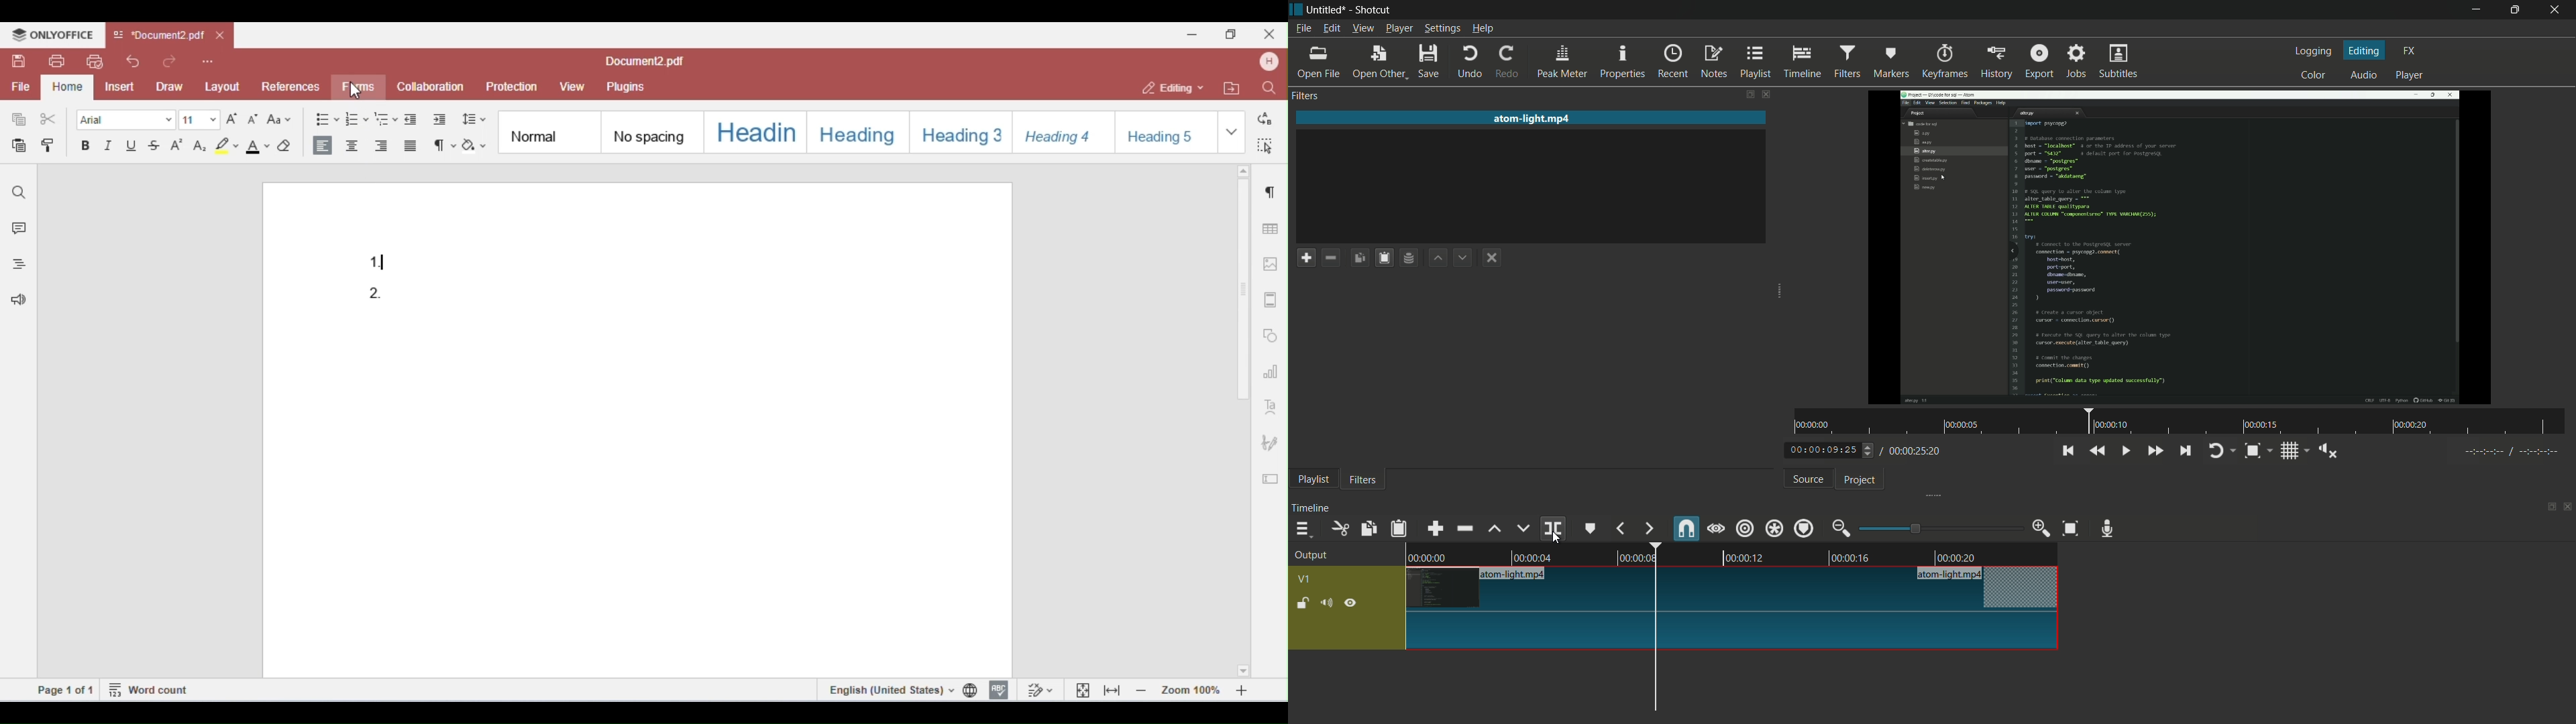 The height and width of the screenshot is (728, 2576). What do you see at coordinates (1734, 552) in the screenshot?
I see `video in timeline` at bounding box center [1734, 552].